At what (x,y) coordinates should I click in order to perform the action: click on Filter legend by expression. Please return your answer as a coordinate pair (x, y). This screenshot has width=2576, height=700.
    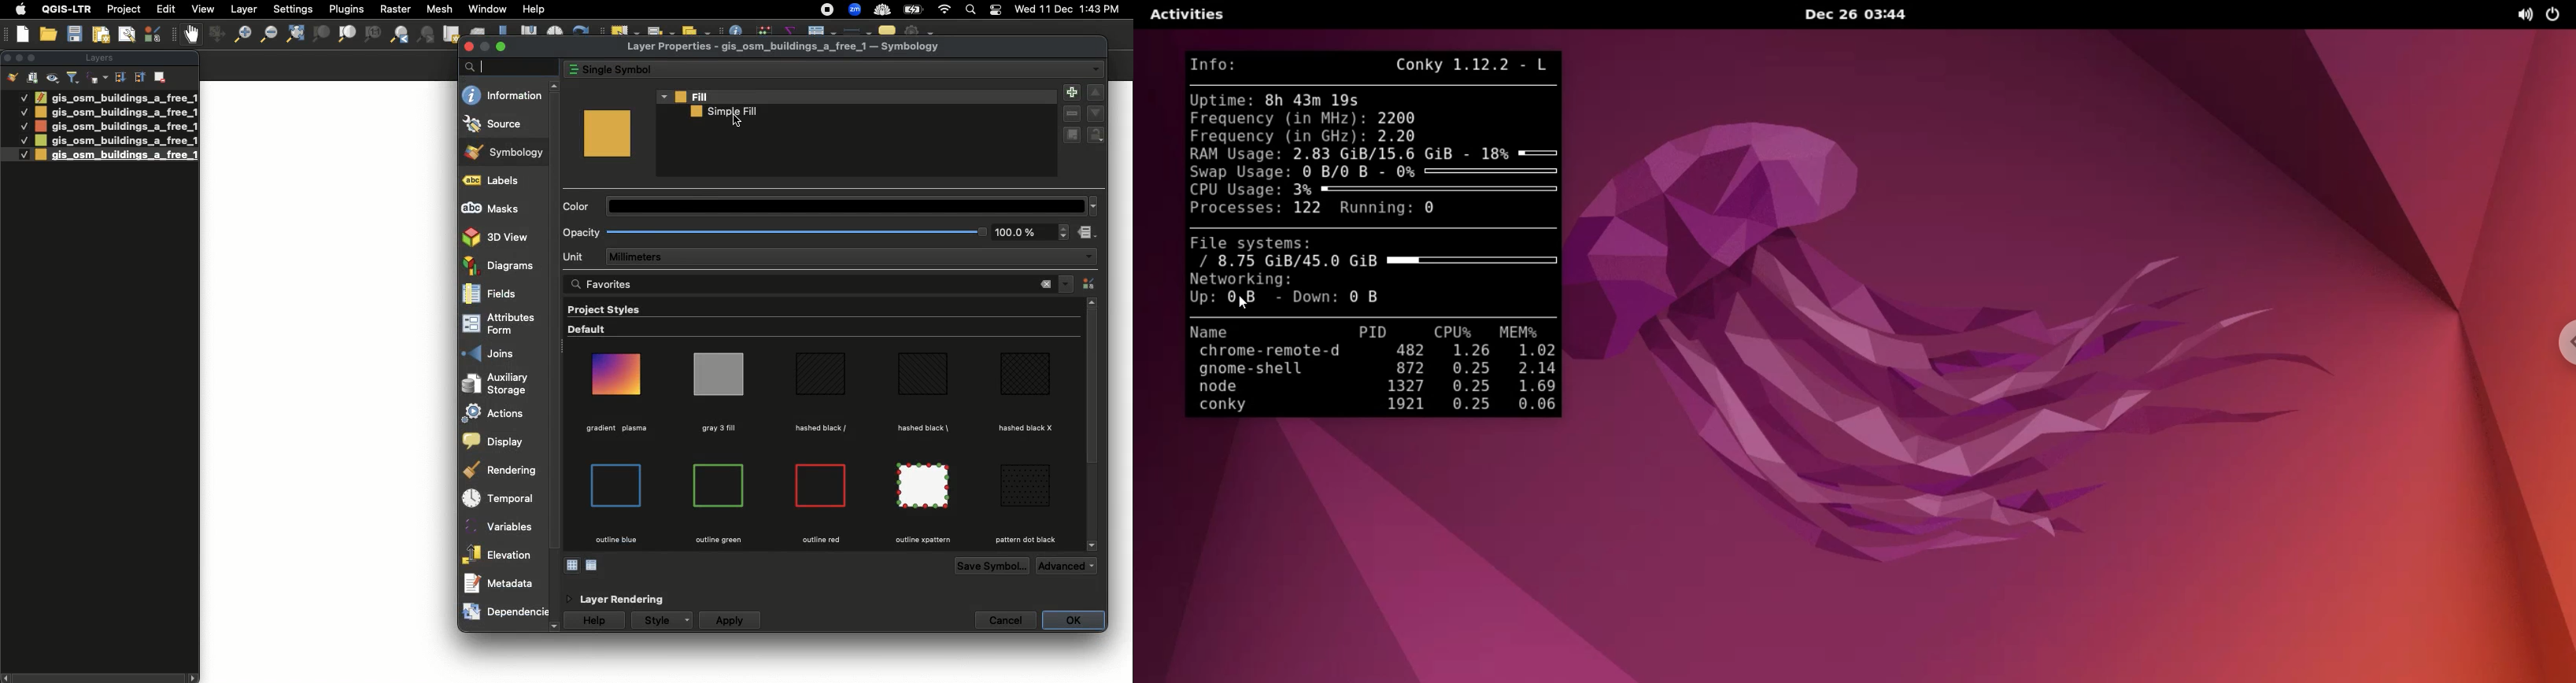
    Looking at the image, I should click on (98, 78).